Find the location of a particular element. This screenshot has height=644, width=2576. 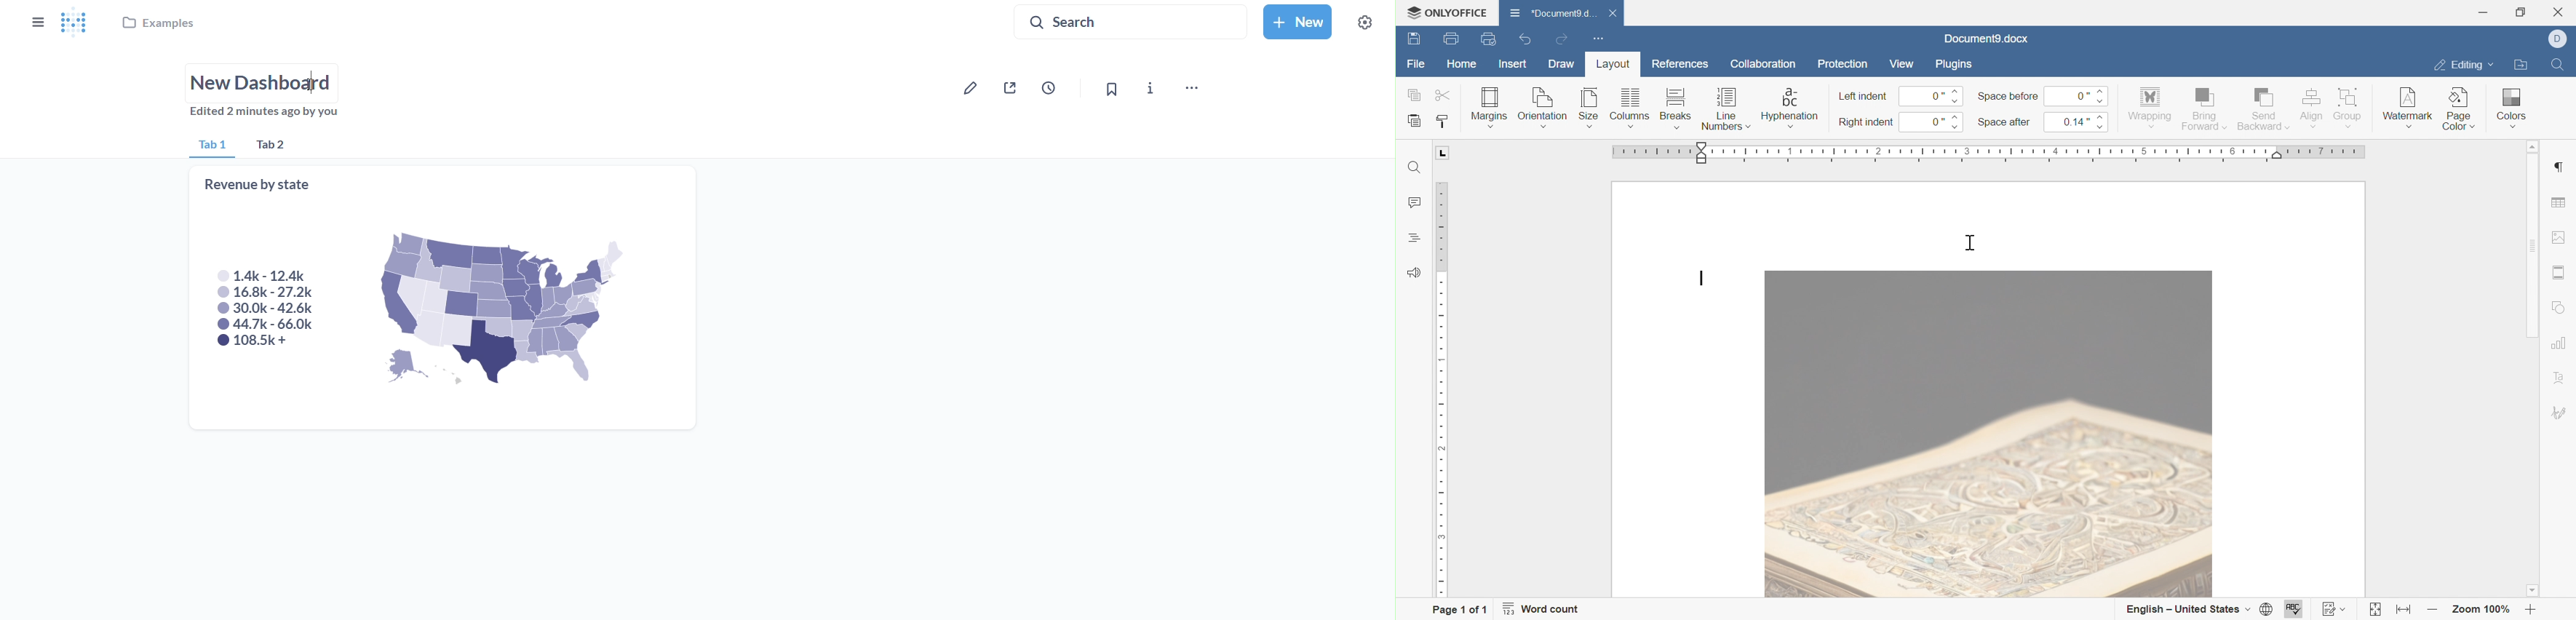

ruler is located at coordinates (1442, 389).